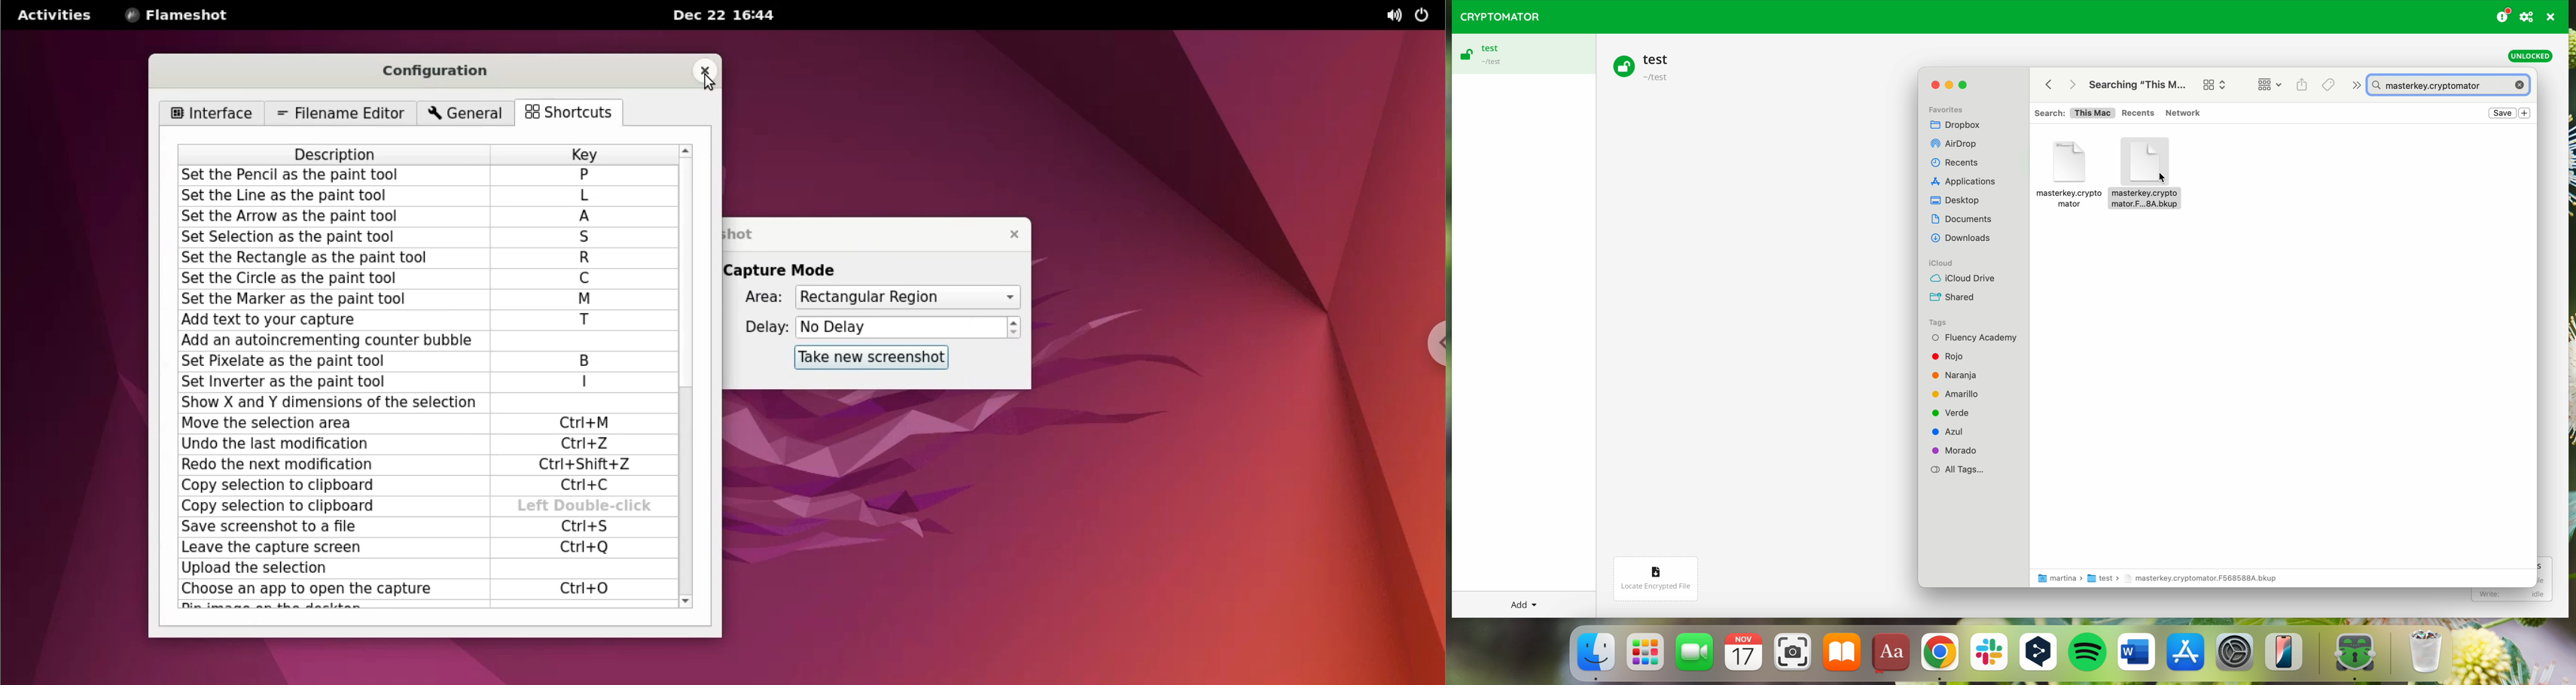  What do you see at coordinates (730, 15) in the screenshot?
I see `Dec 22 16:44` at bounding box center [730, 15].